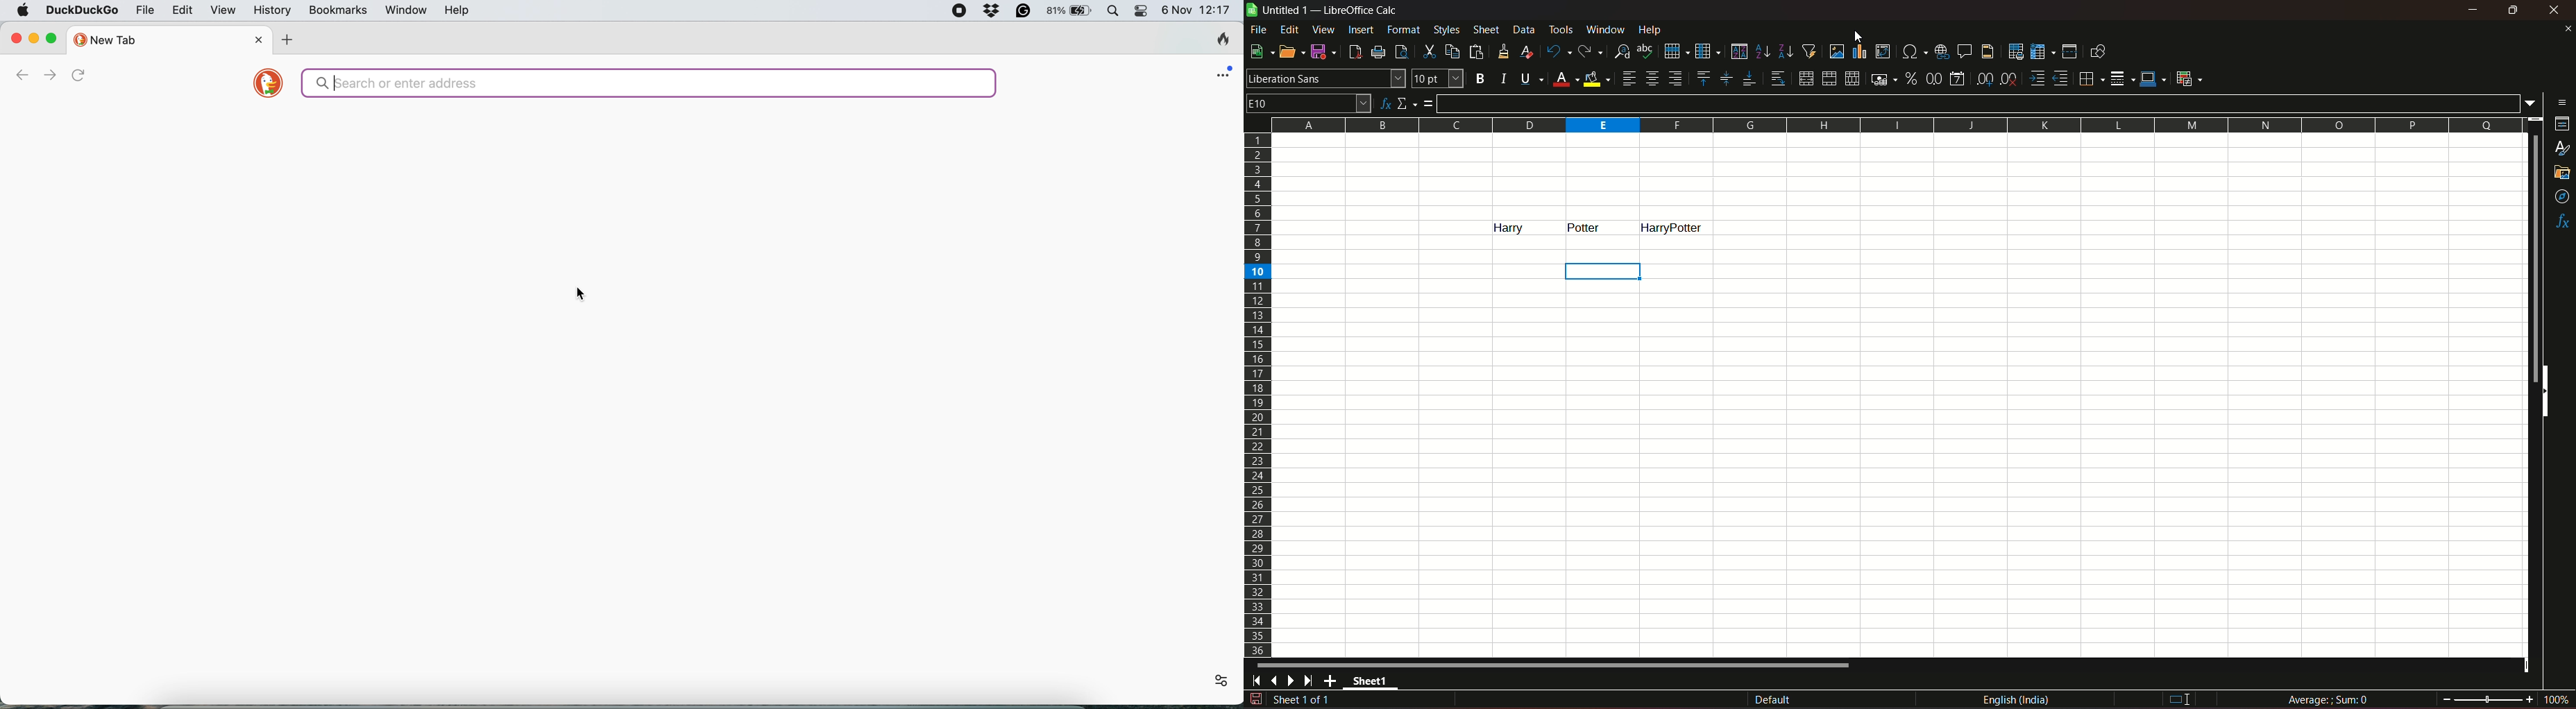 The height and width of the screenshot is (728, 2576). What do you see at coordinates (2554, 10) in the screenshot?
I see `close` at bounding box center [2554, 10].